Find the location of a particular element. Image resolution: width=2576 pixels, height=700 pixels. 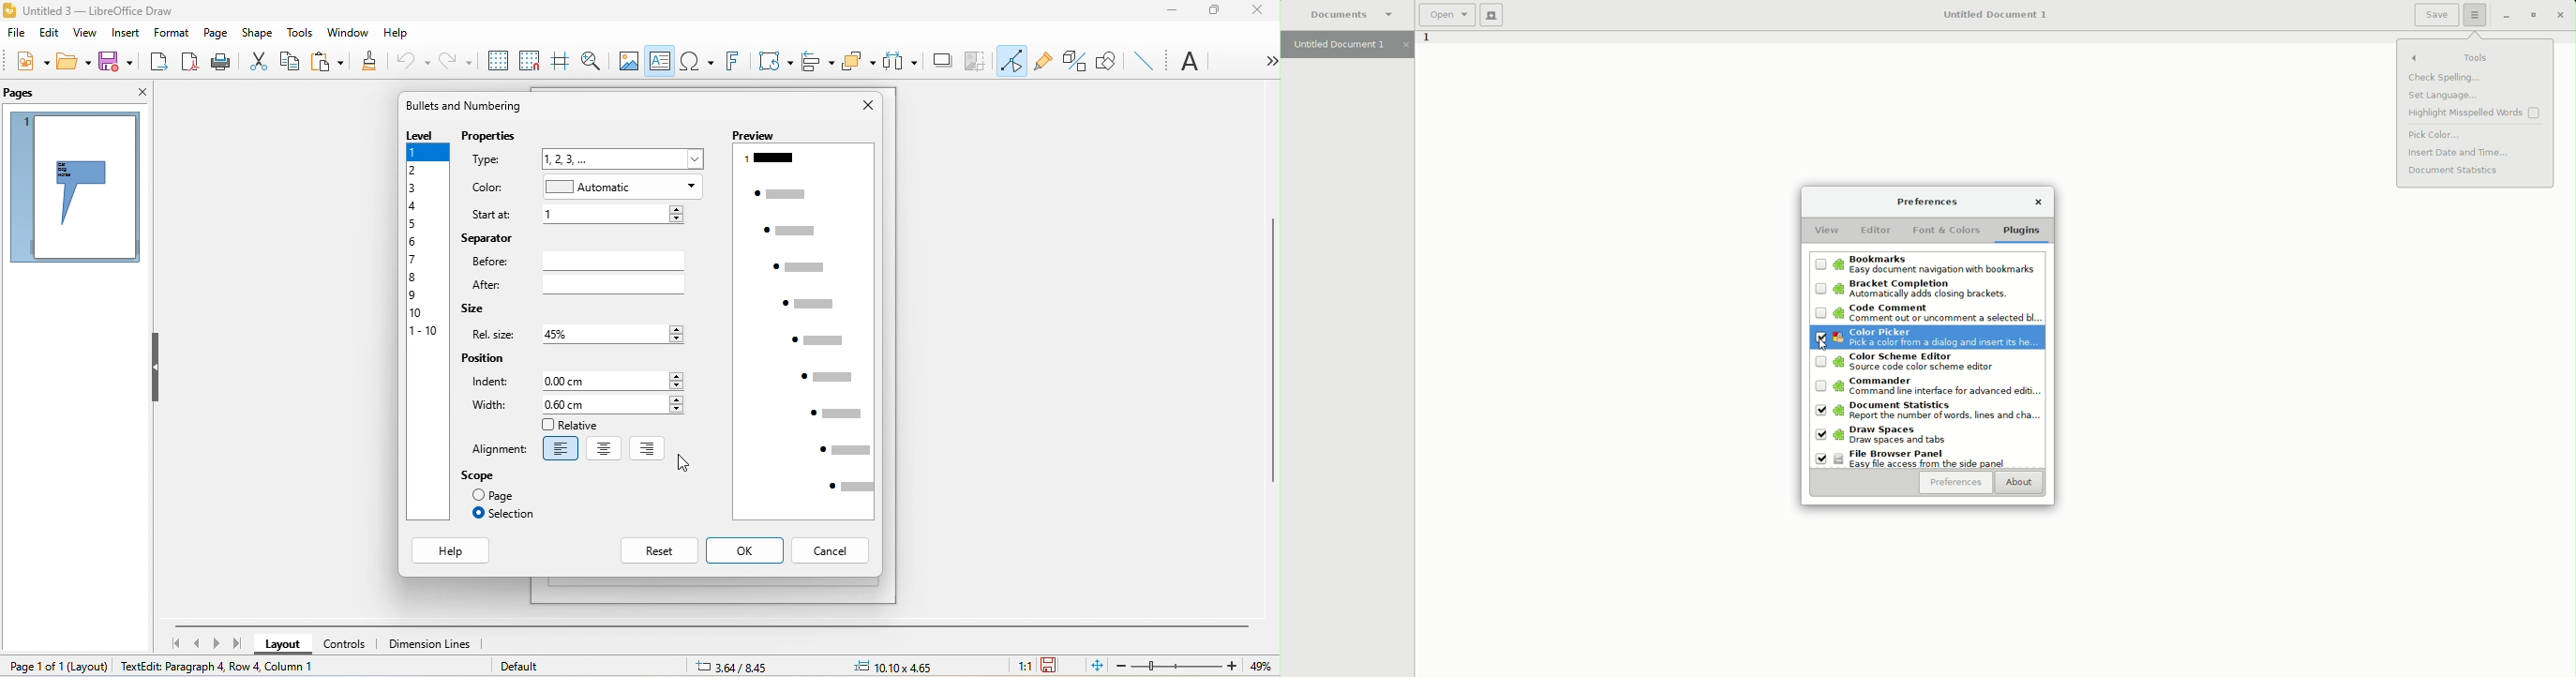

layout is located at coordinates (91, 664).